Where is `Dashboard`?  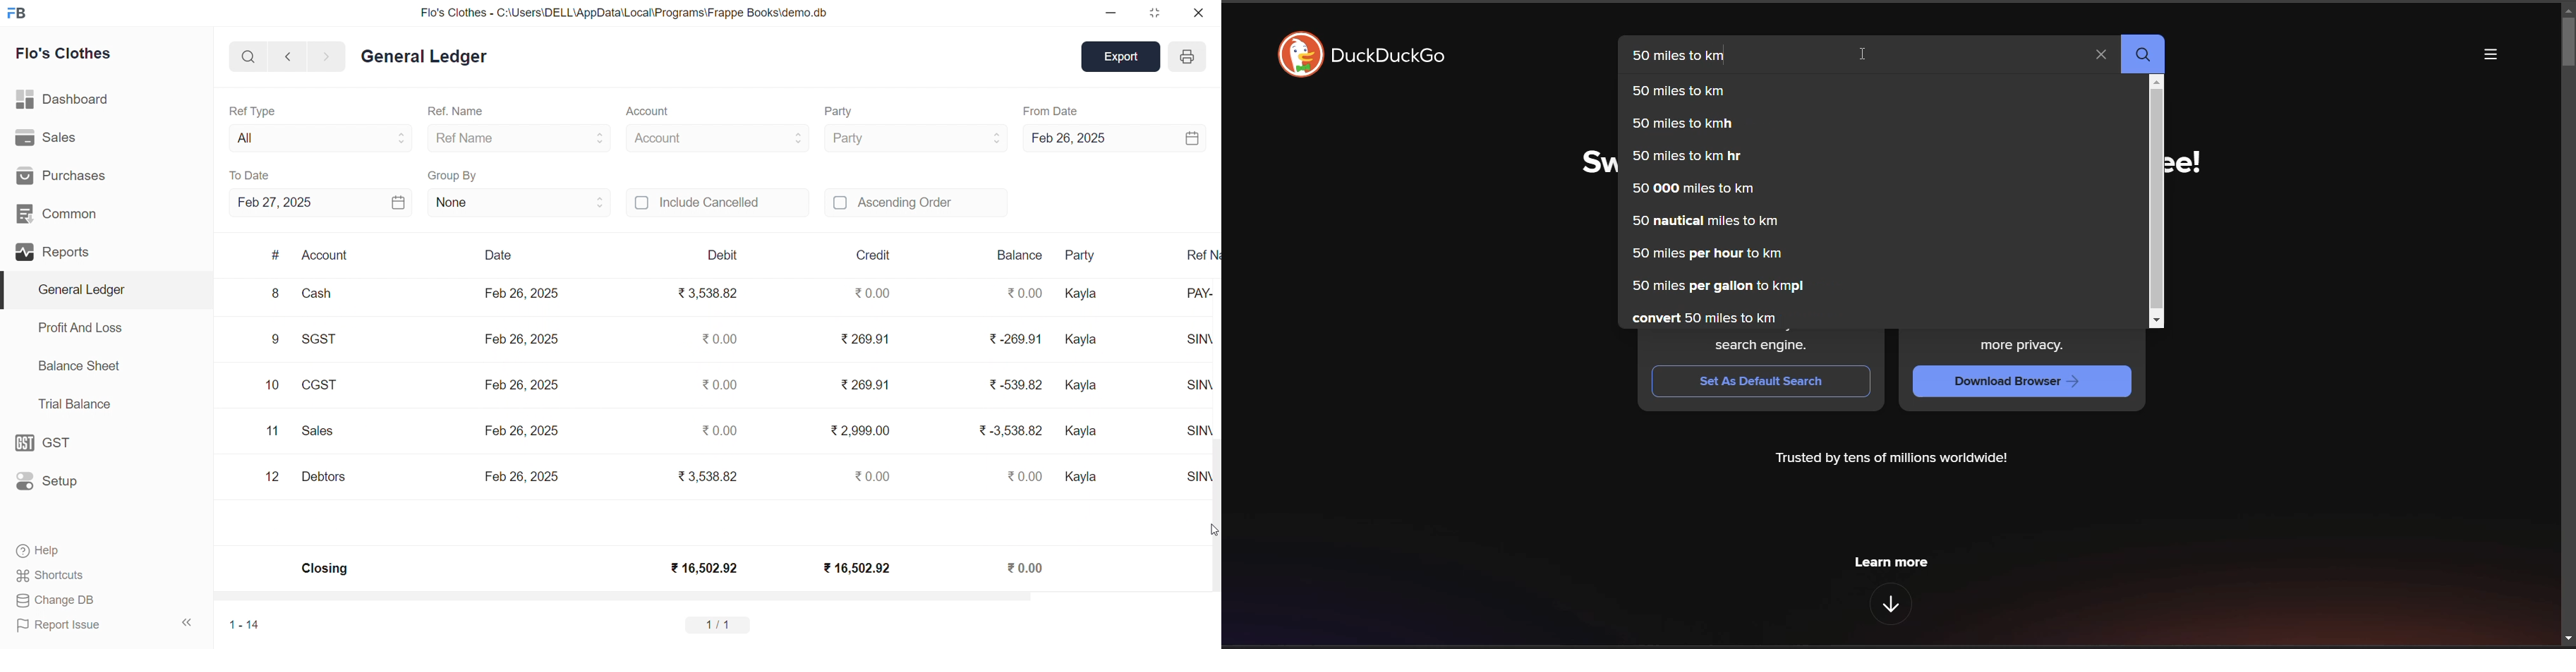
Dashboard is located at coordinates (60, 97).